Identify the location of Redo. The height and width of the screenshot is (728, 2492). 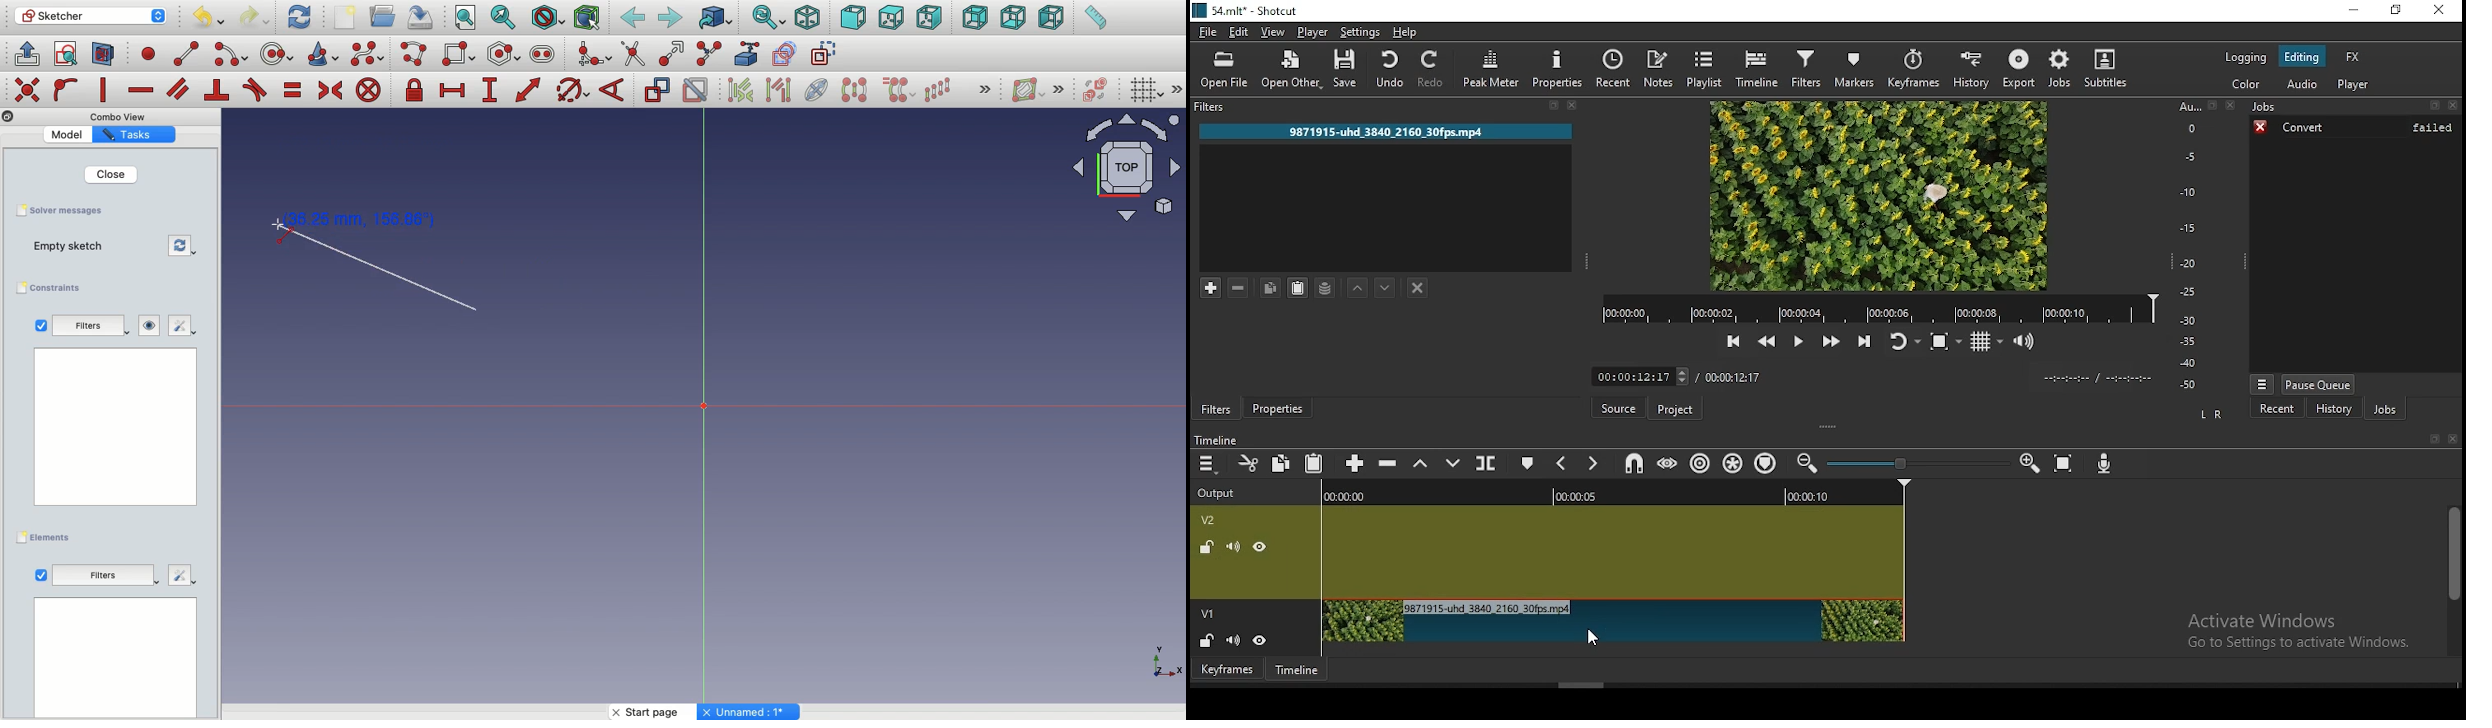
(255, 17).